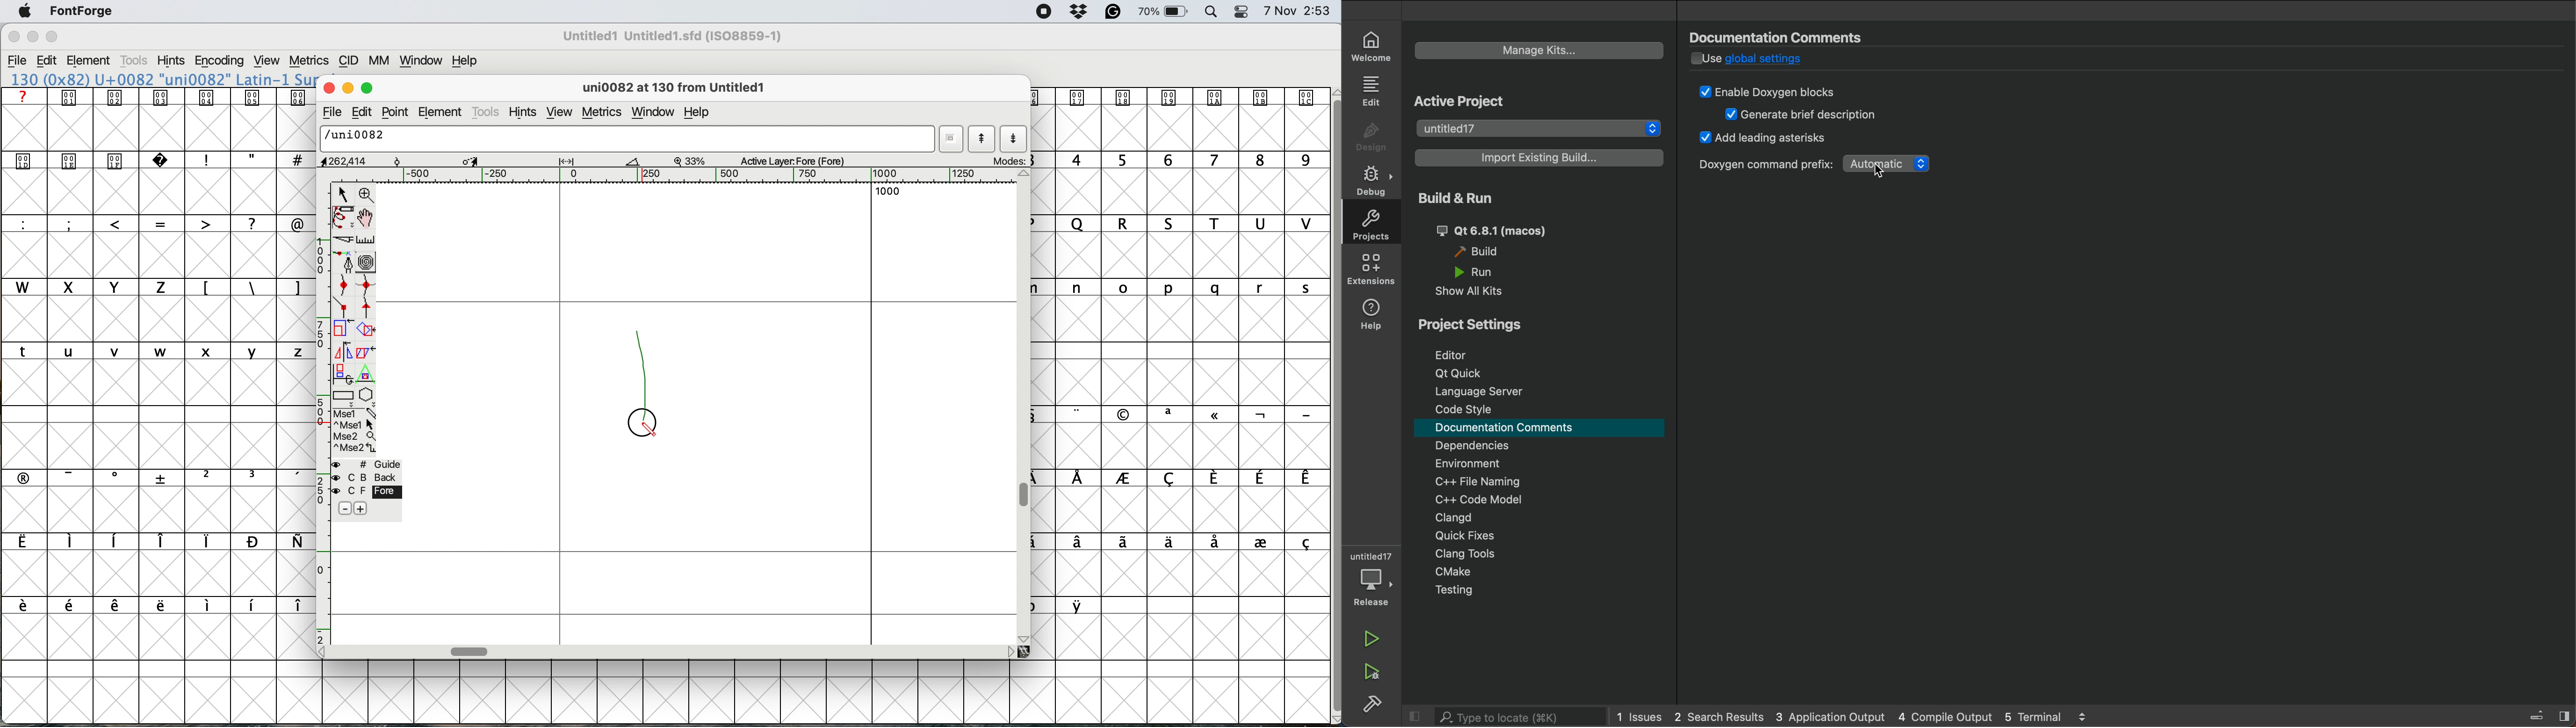 This screenshot has height=728, width=2576. Describe the element at coordinates (398, 112) in the screenshot. I see `point` at that location.